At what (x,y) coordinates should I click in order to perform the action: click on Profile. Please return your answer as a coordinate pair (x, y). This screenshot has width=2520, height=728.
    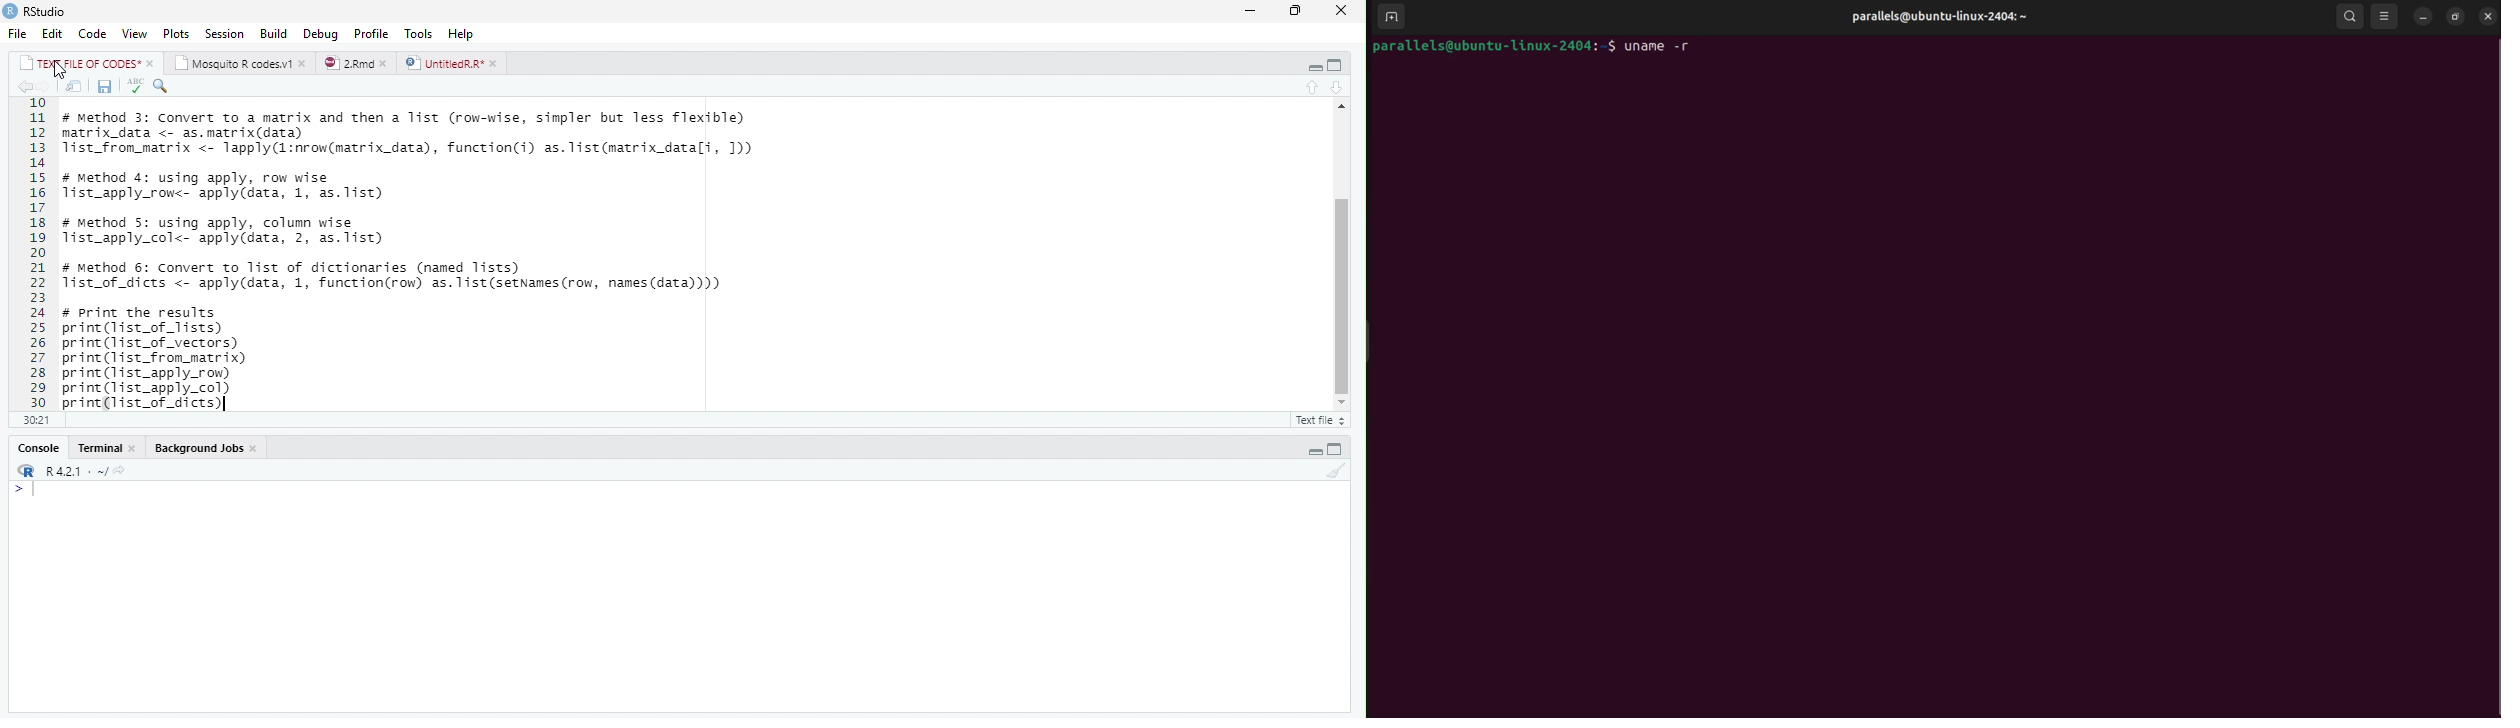
    Looking at the image, I should click on (372, 32).